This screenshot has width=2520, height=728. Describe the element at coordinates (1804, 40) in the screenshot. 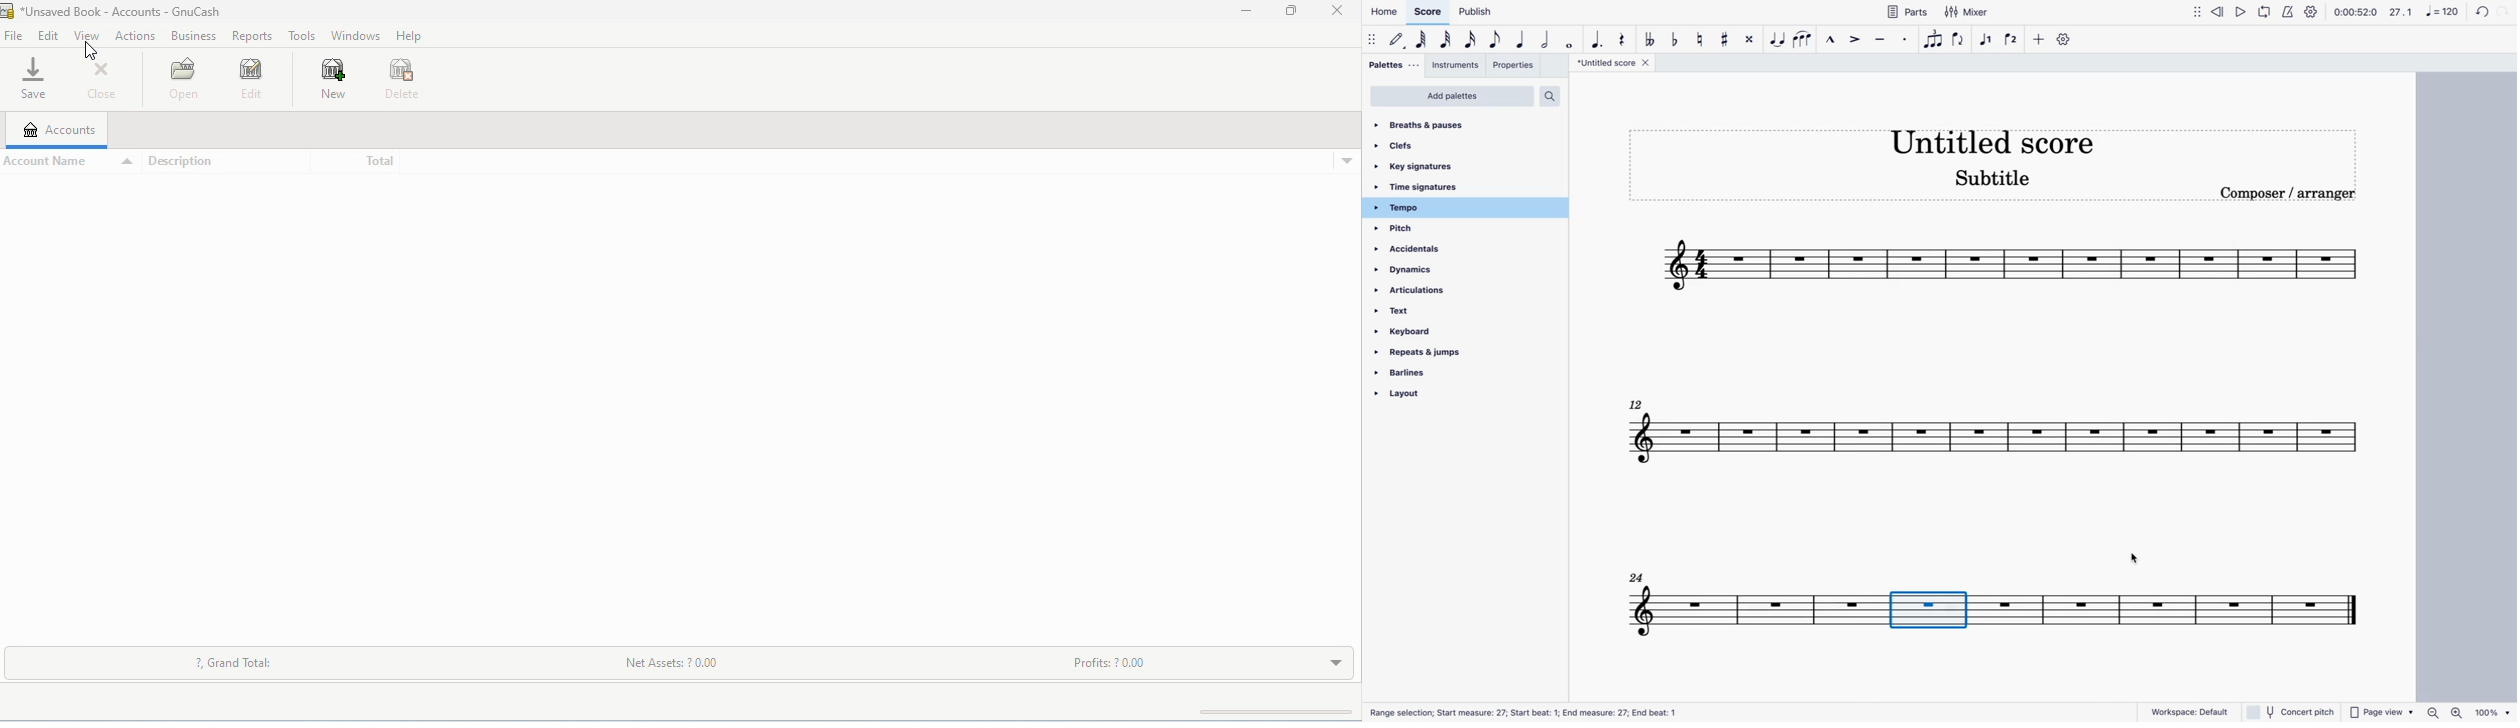

I see `slur` at that location.